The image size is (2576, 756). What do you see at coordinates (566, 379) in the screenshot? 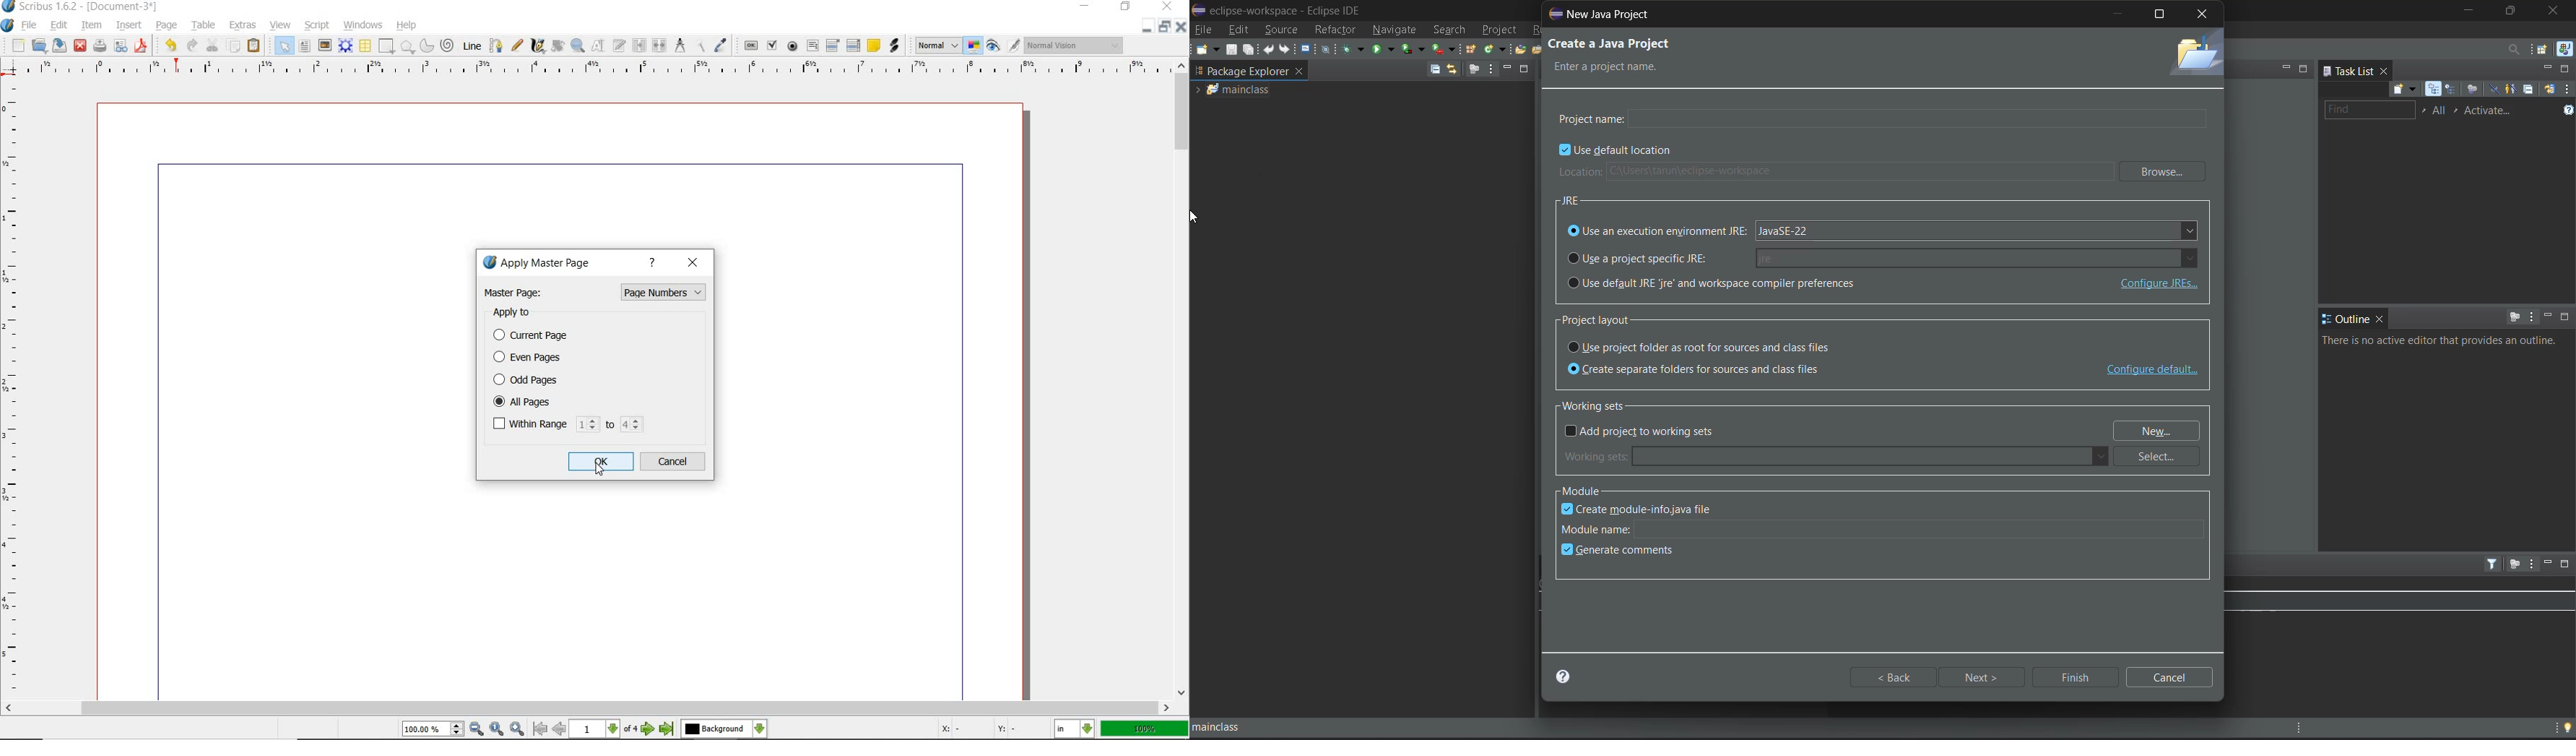
I see `odd pages` at bounding box center [566, 379].